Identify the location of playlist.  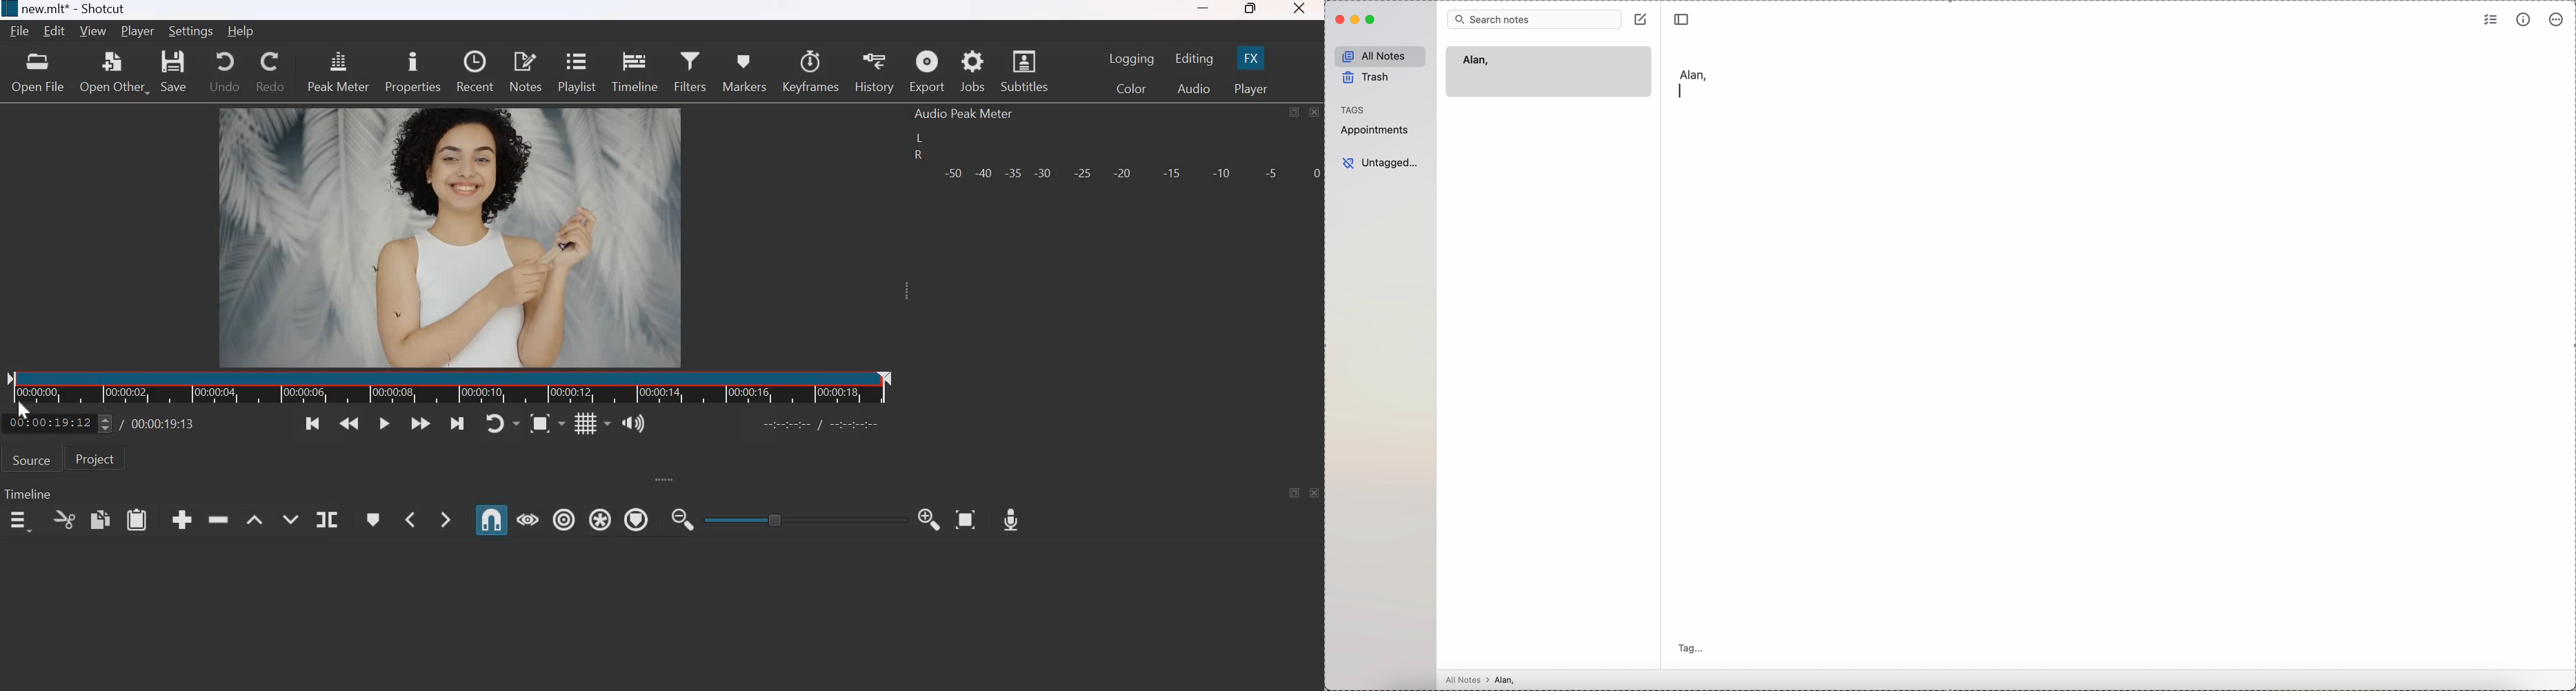
(576, 70).